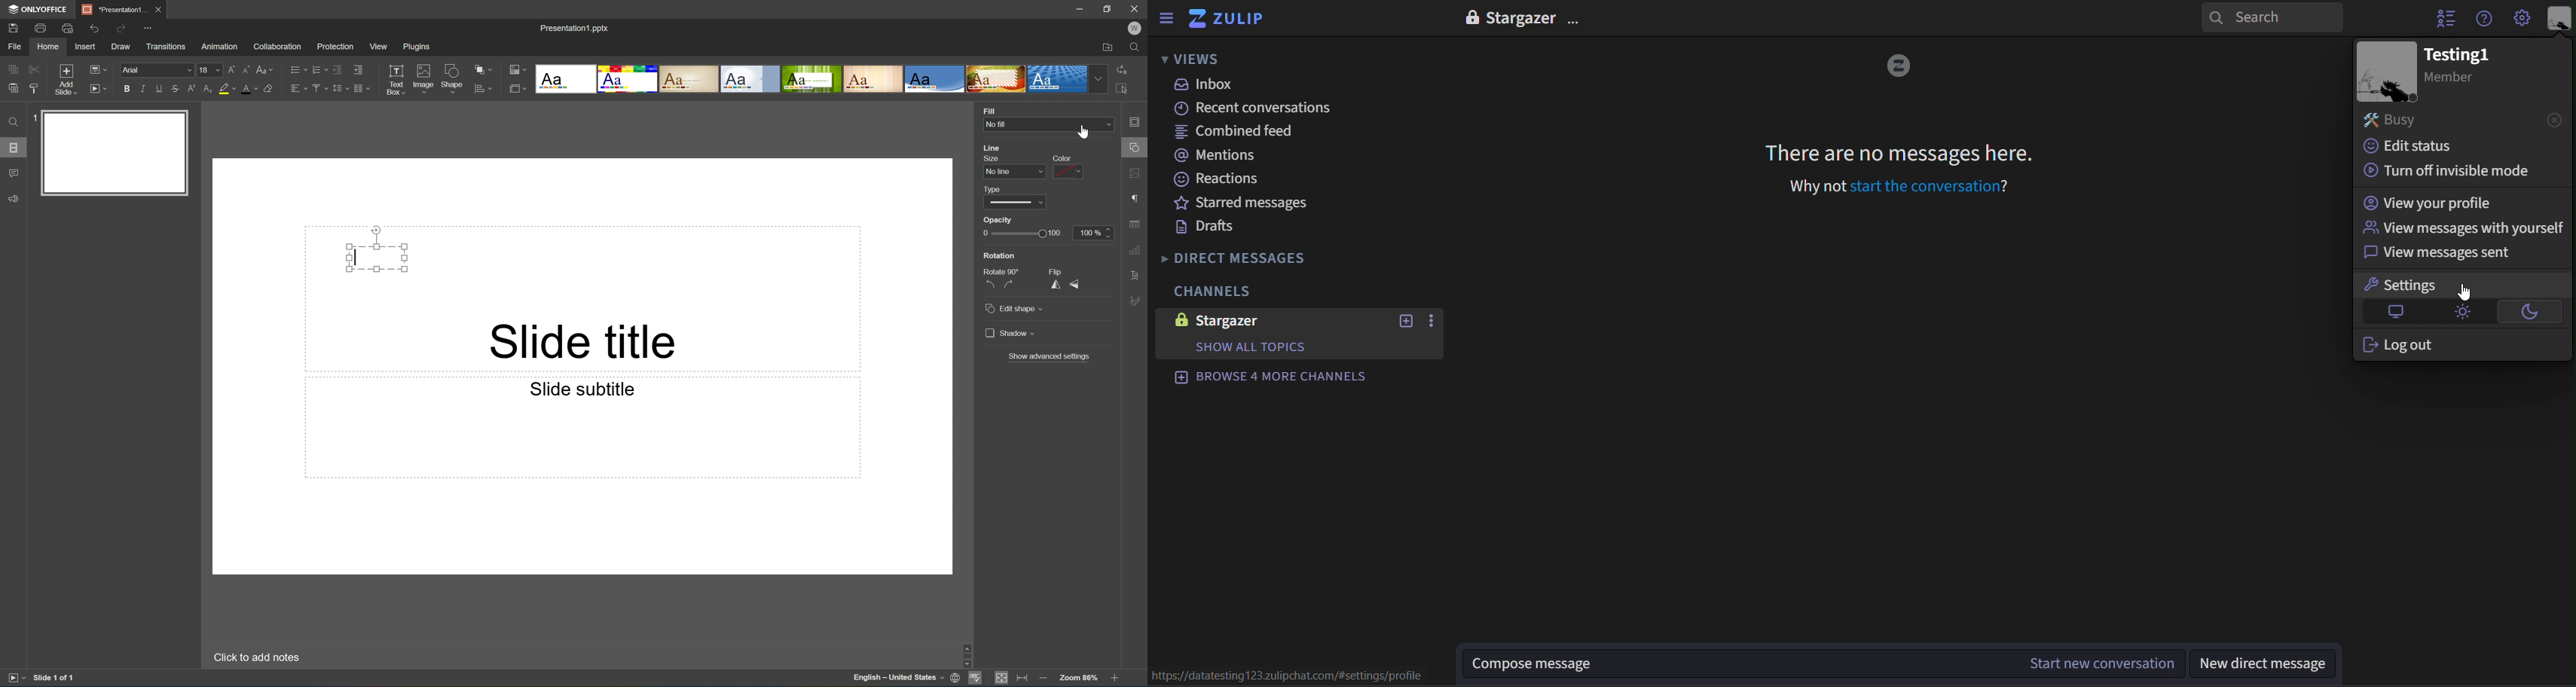 The image size is (2576, 700). Describe the element at coordinates (2468, 292) in the screenshot. I see `cursor` at that location.